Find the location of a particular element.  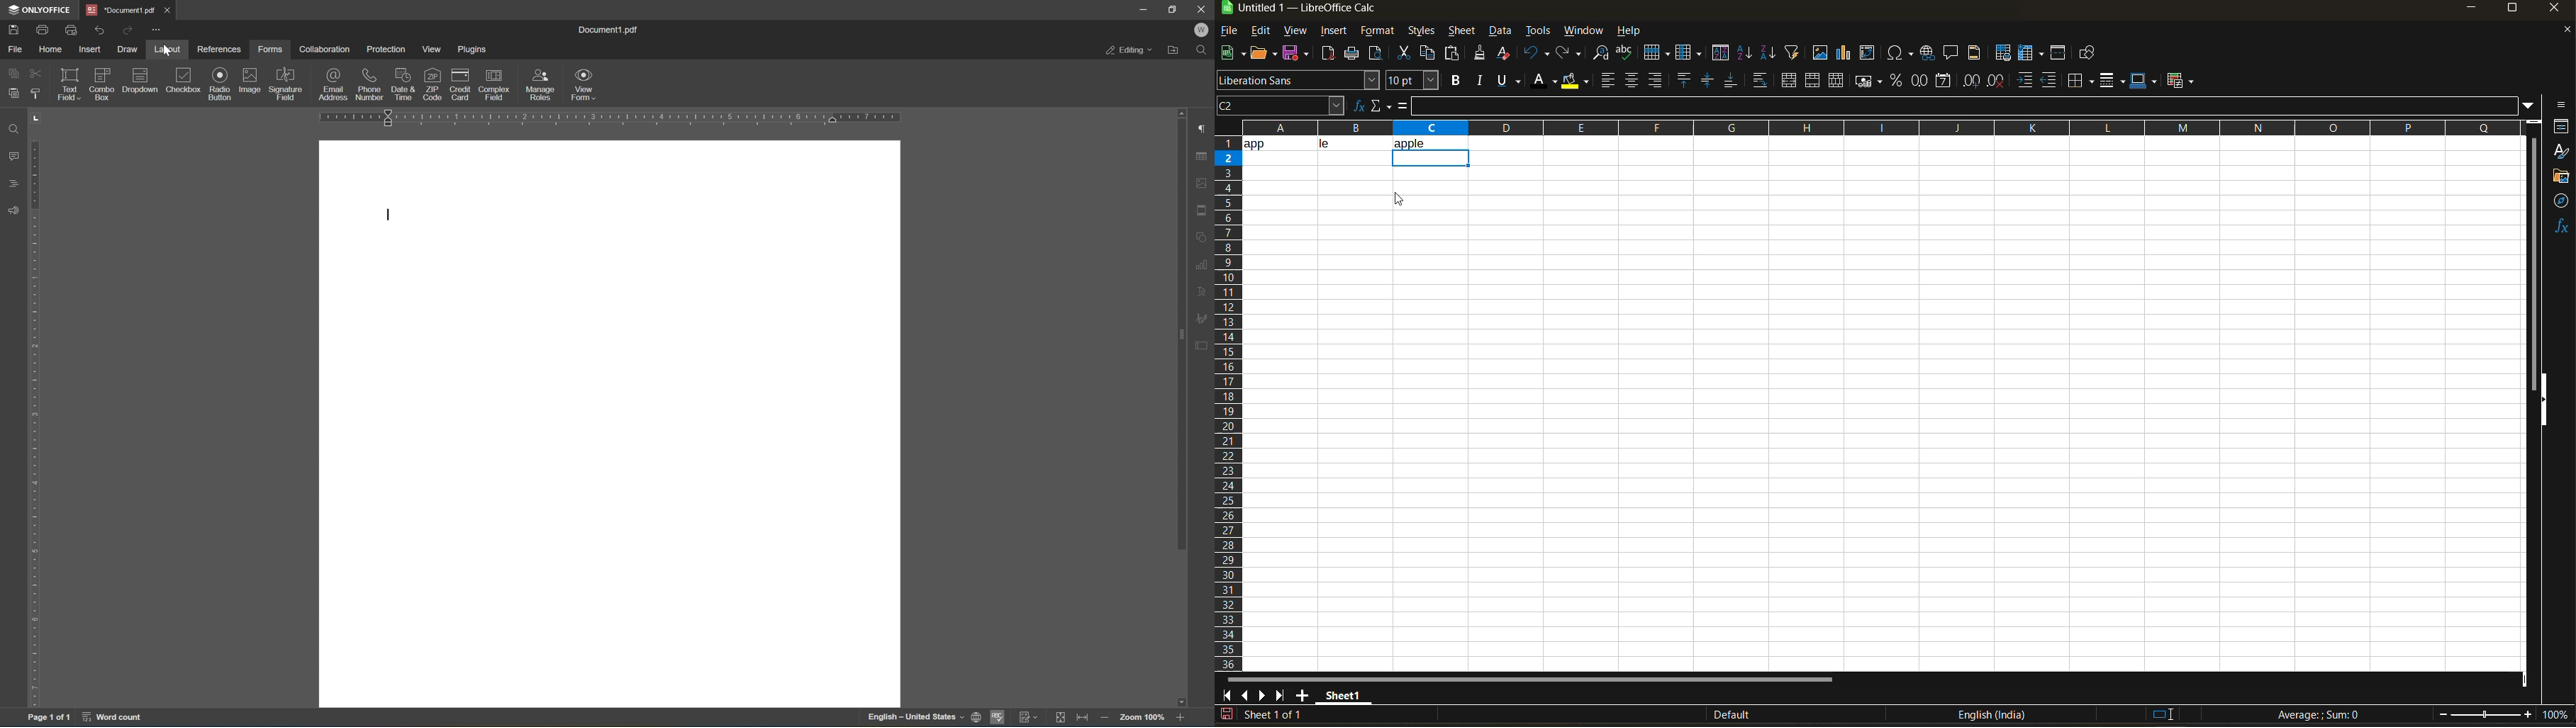

clear direct formatting is located at coordinates (1506, 52).